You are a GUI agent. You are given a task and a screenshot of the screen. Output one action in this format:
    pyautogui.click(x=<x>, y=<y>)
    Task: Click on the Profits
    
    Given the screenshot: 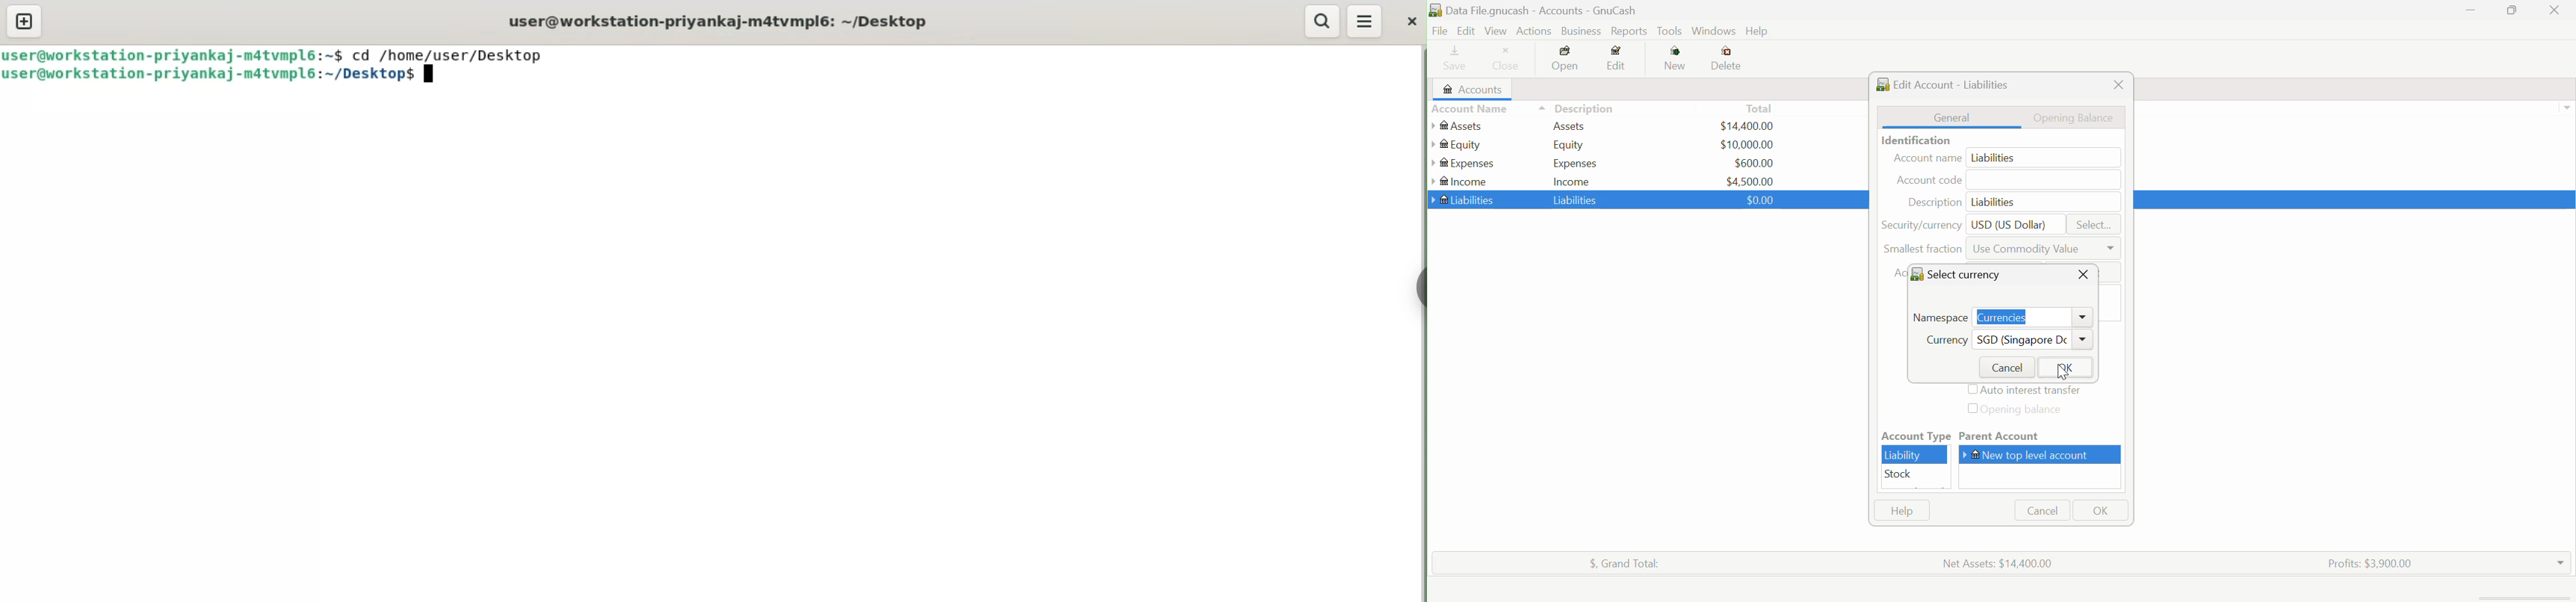 What is the action you would take?
    pyautogui.click(x=2365, y=562)
    